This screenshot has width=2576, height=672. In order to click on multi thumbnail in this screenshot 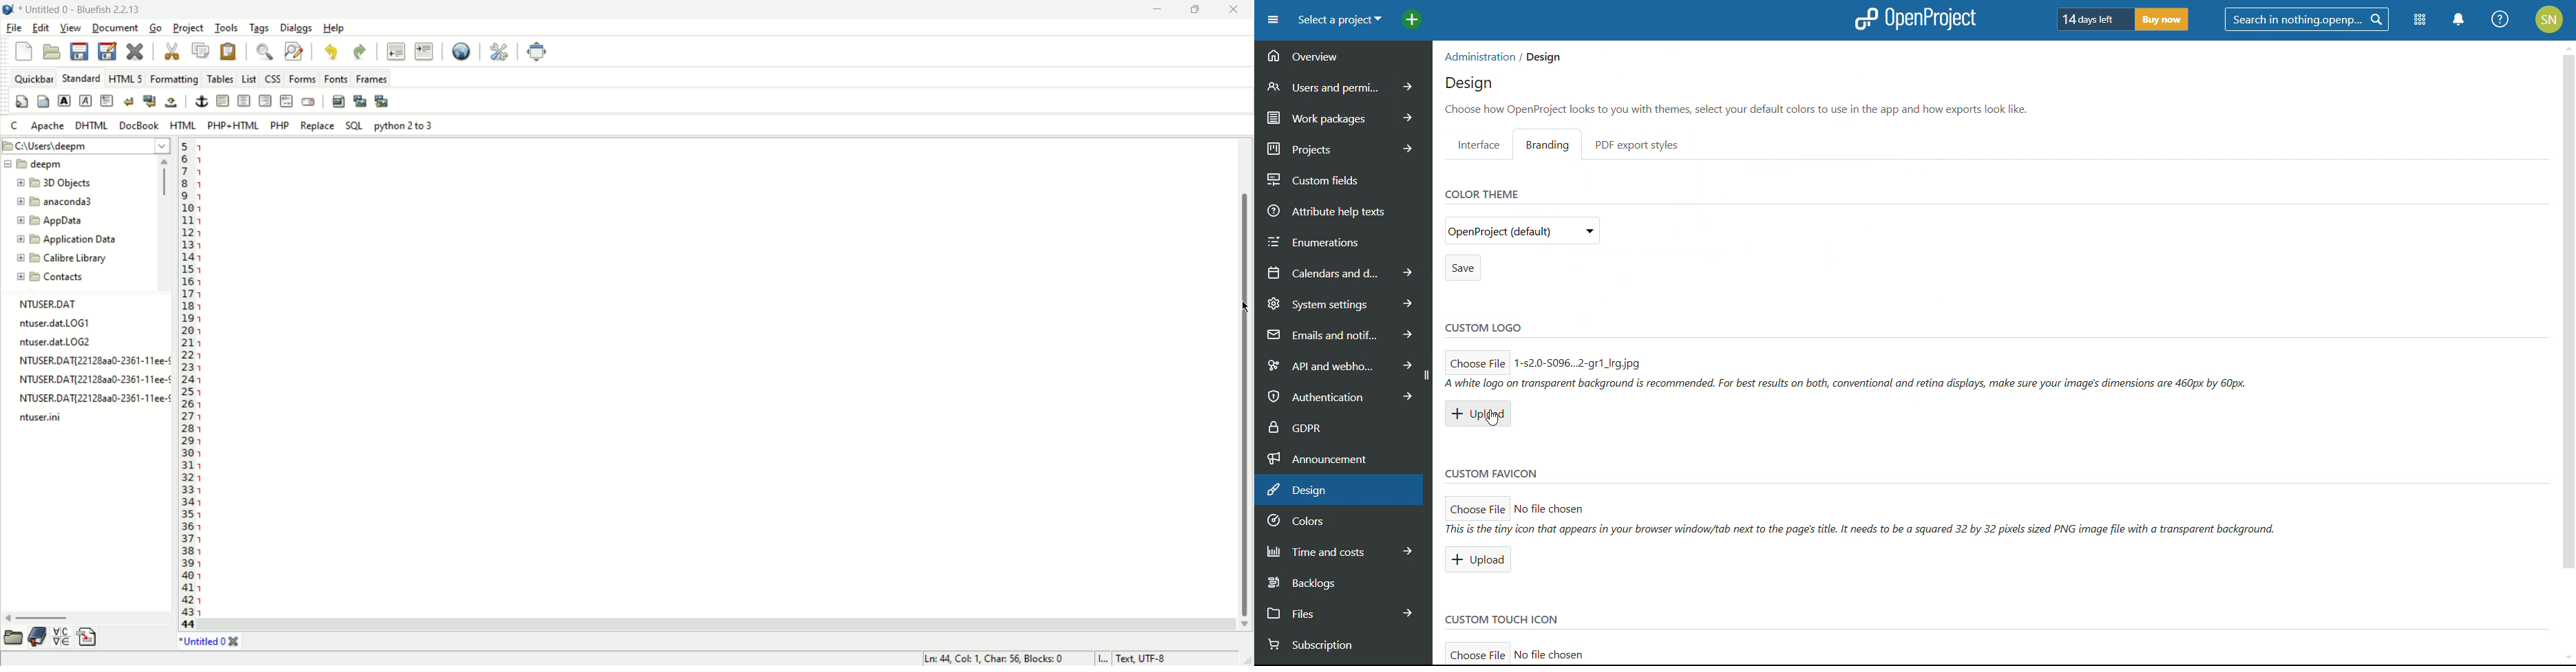, I will do `click(382, 101)`.